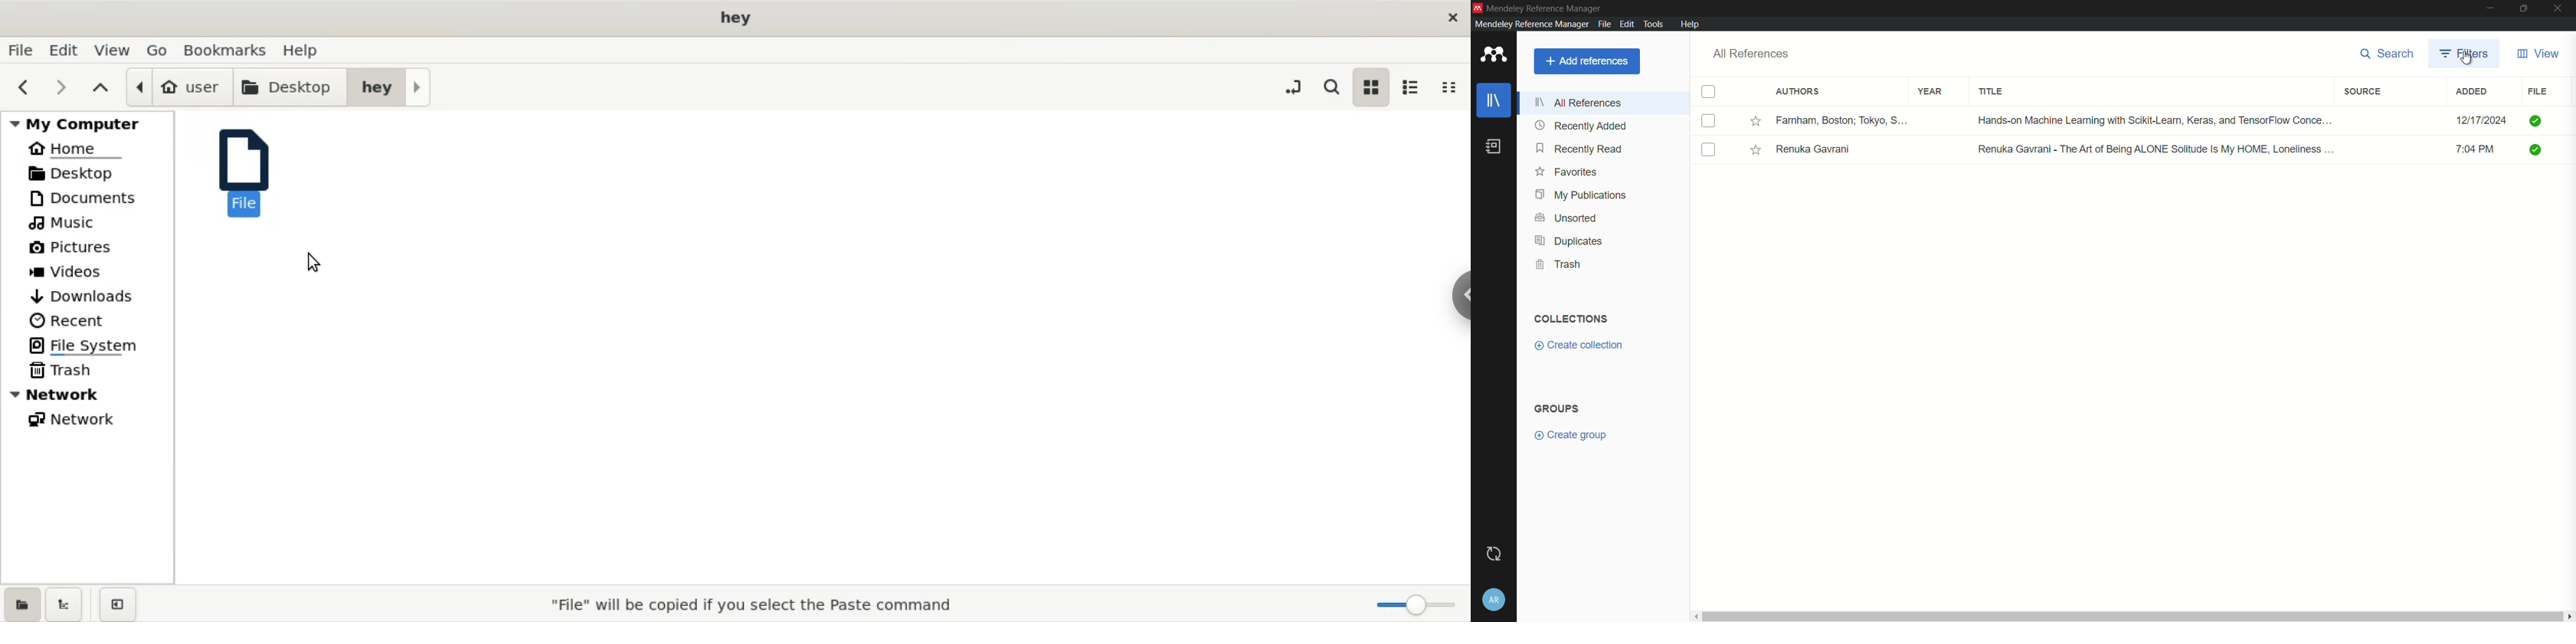 This screenshot has height=644, width=2576. What do you see at coordinates (1566, 241) in the screenshot?
I see `duplicates` at bounding box center [1566, 241].